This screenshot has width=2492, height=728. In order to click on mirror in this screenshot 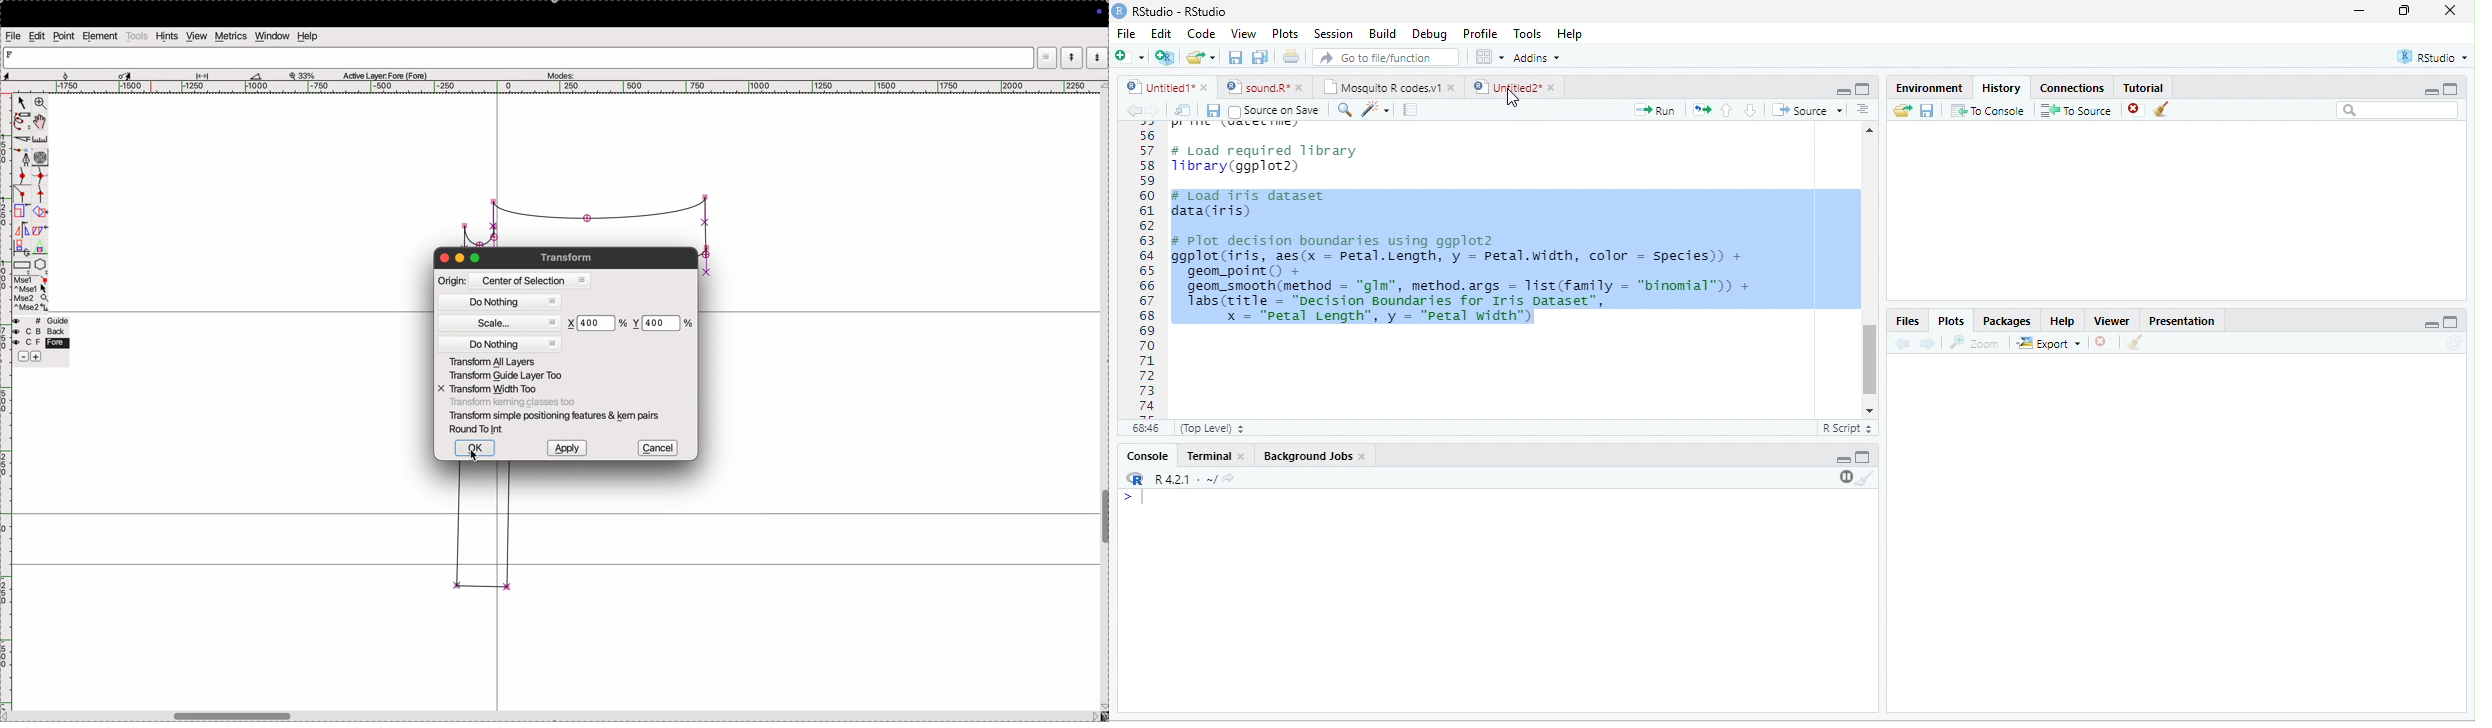, I will do `click(30, 231)`.